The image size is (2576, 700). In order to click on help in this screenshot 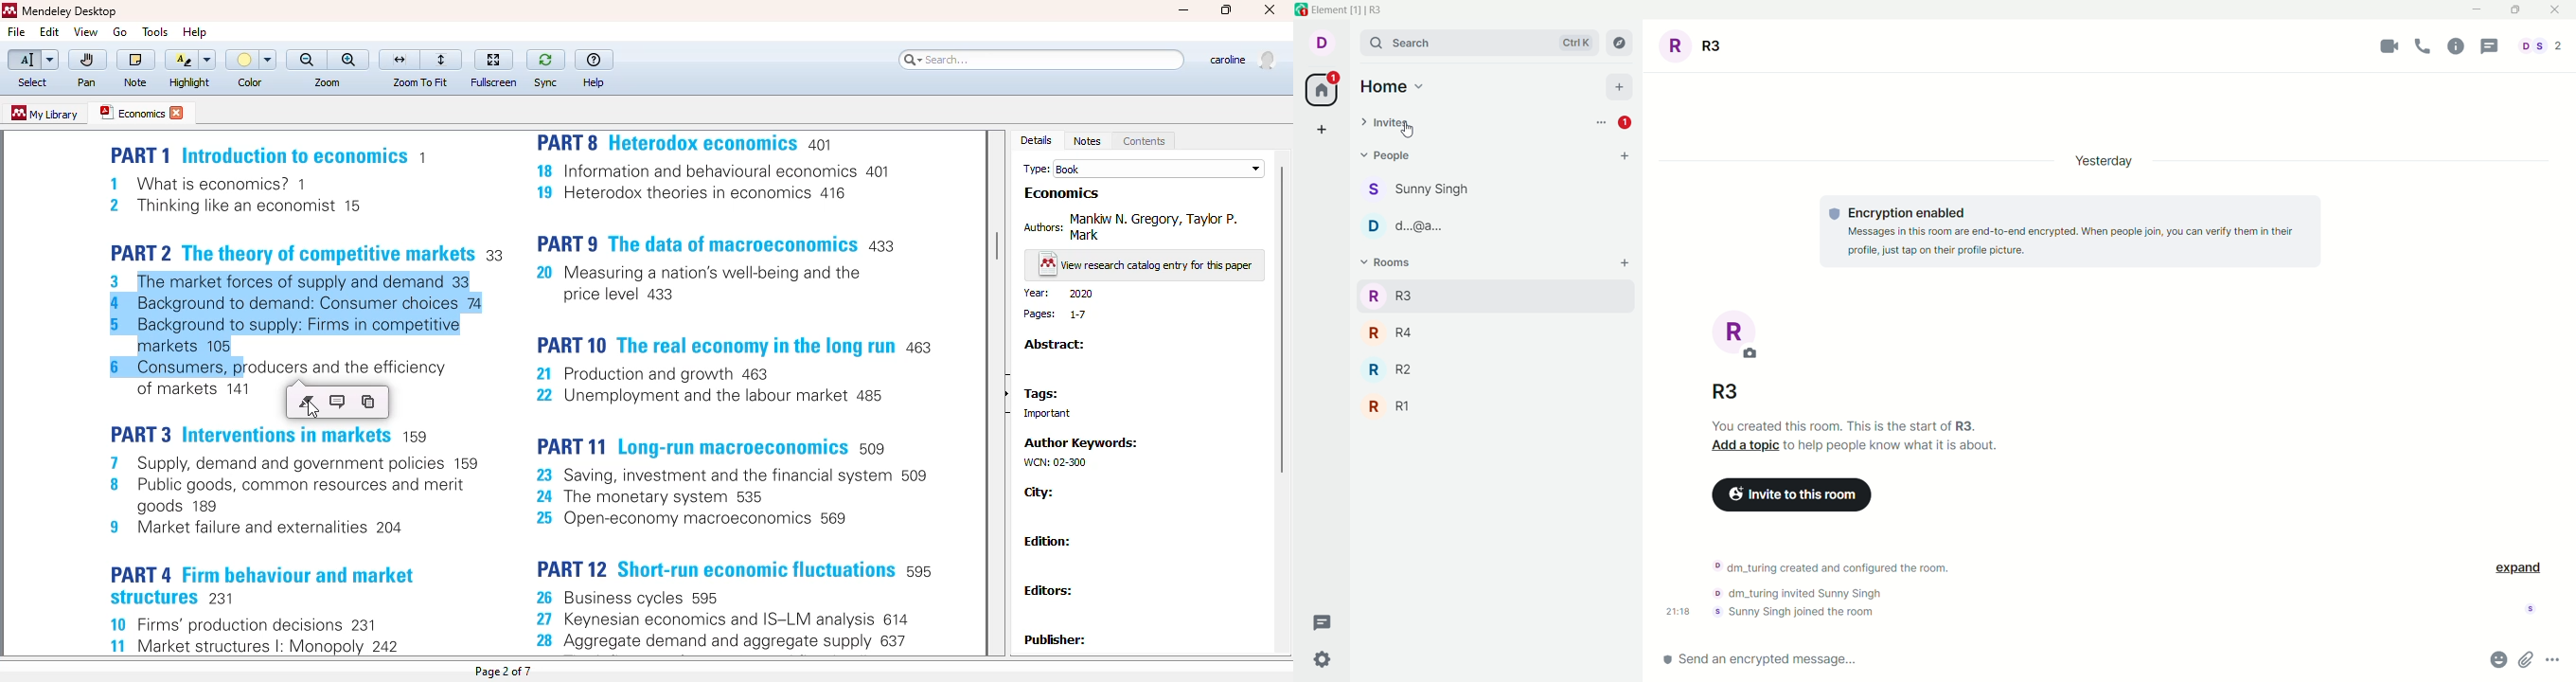, I will do `click(195, 31)`.